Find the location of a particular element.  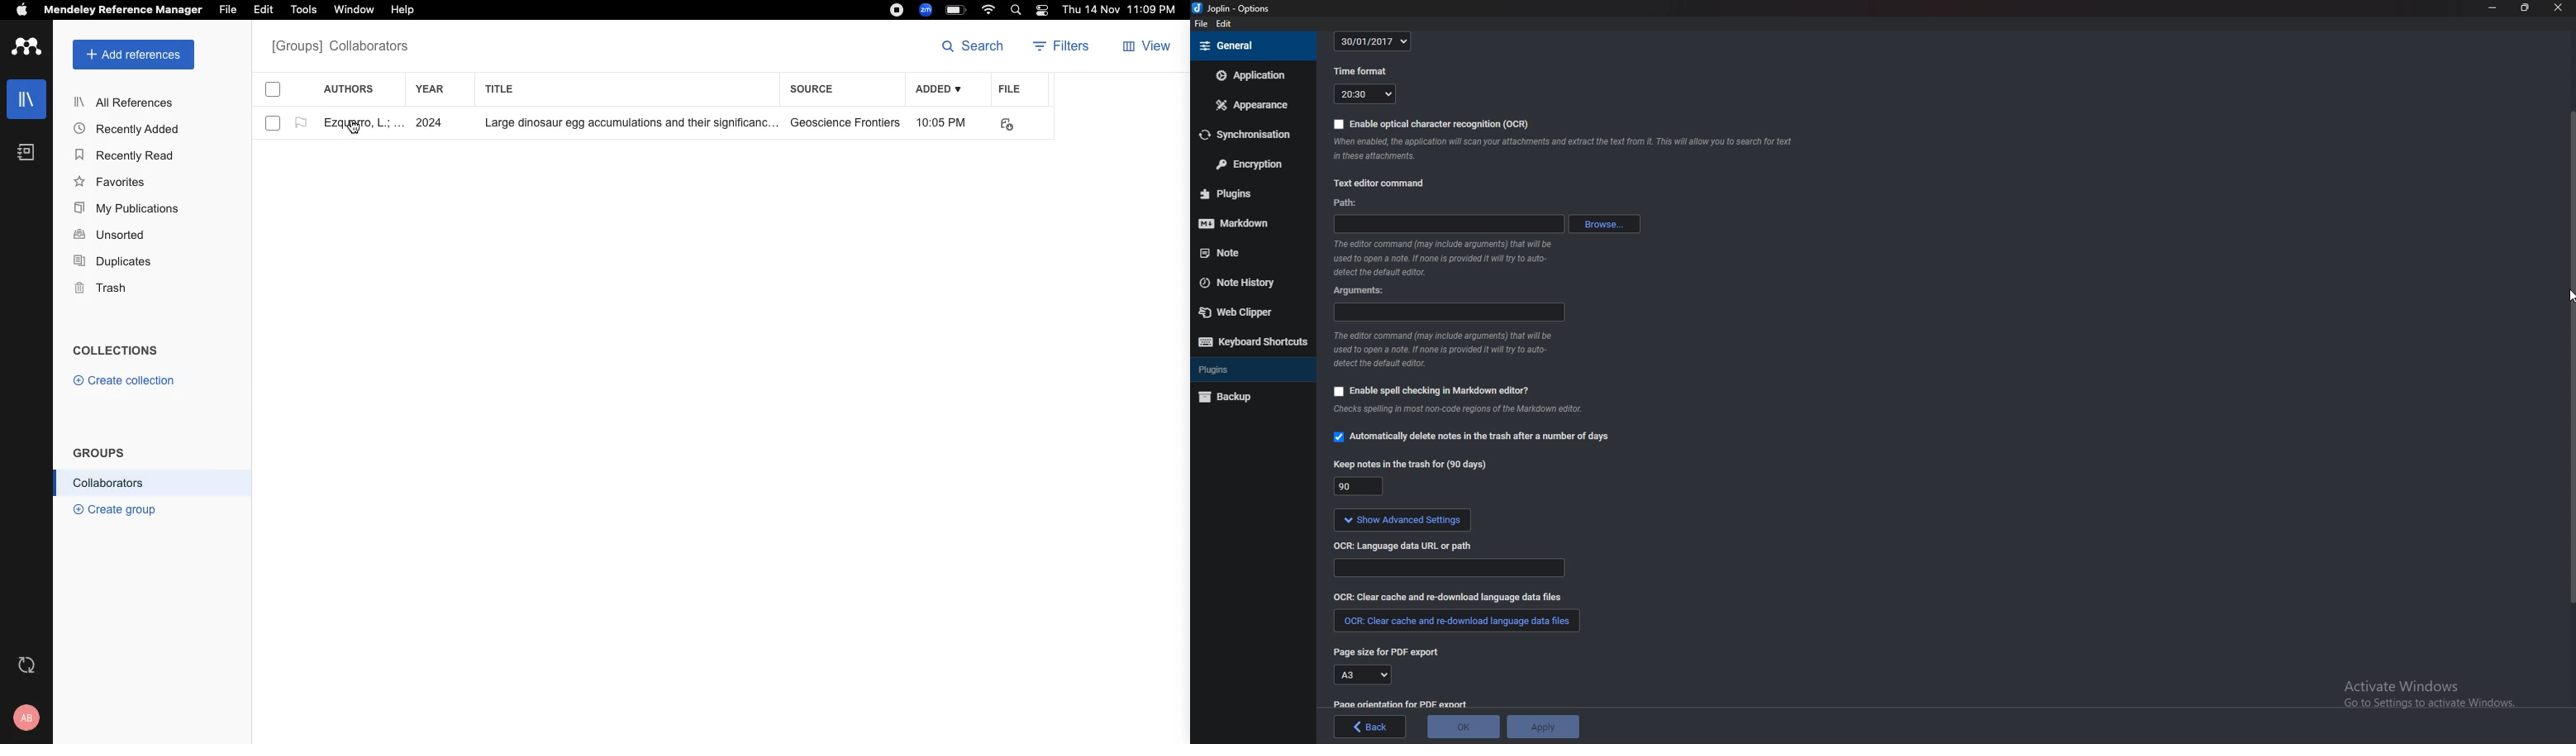

Tools is located at coordinates (303, 11).